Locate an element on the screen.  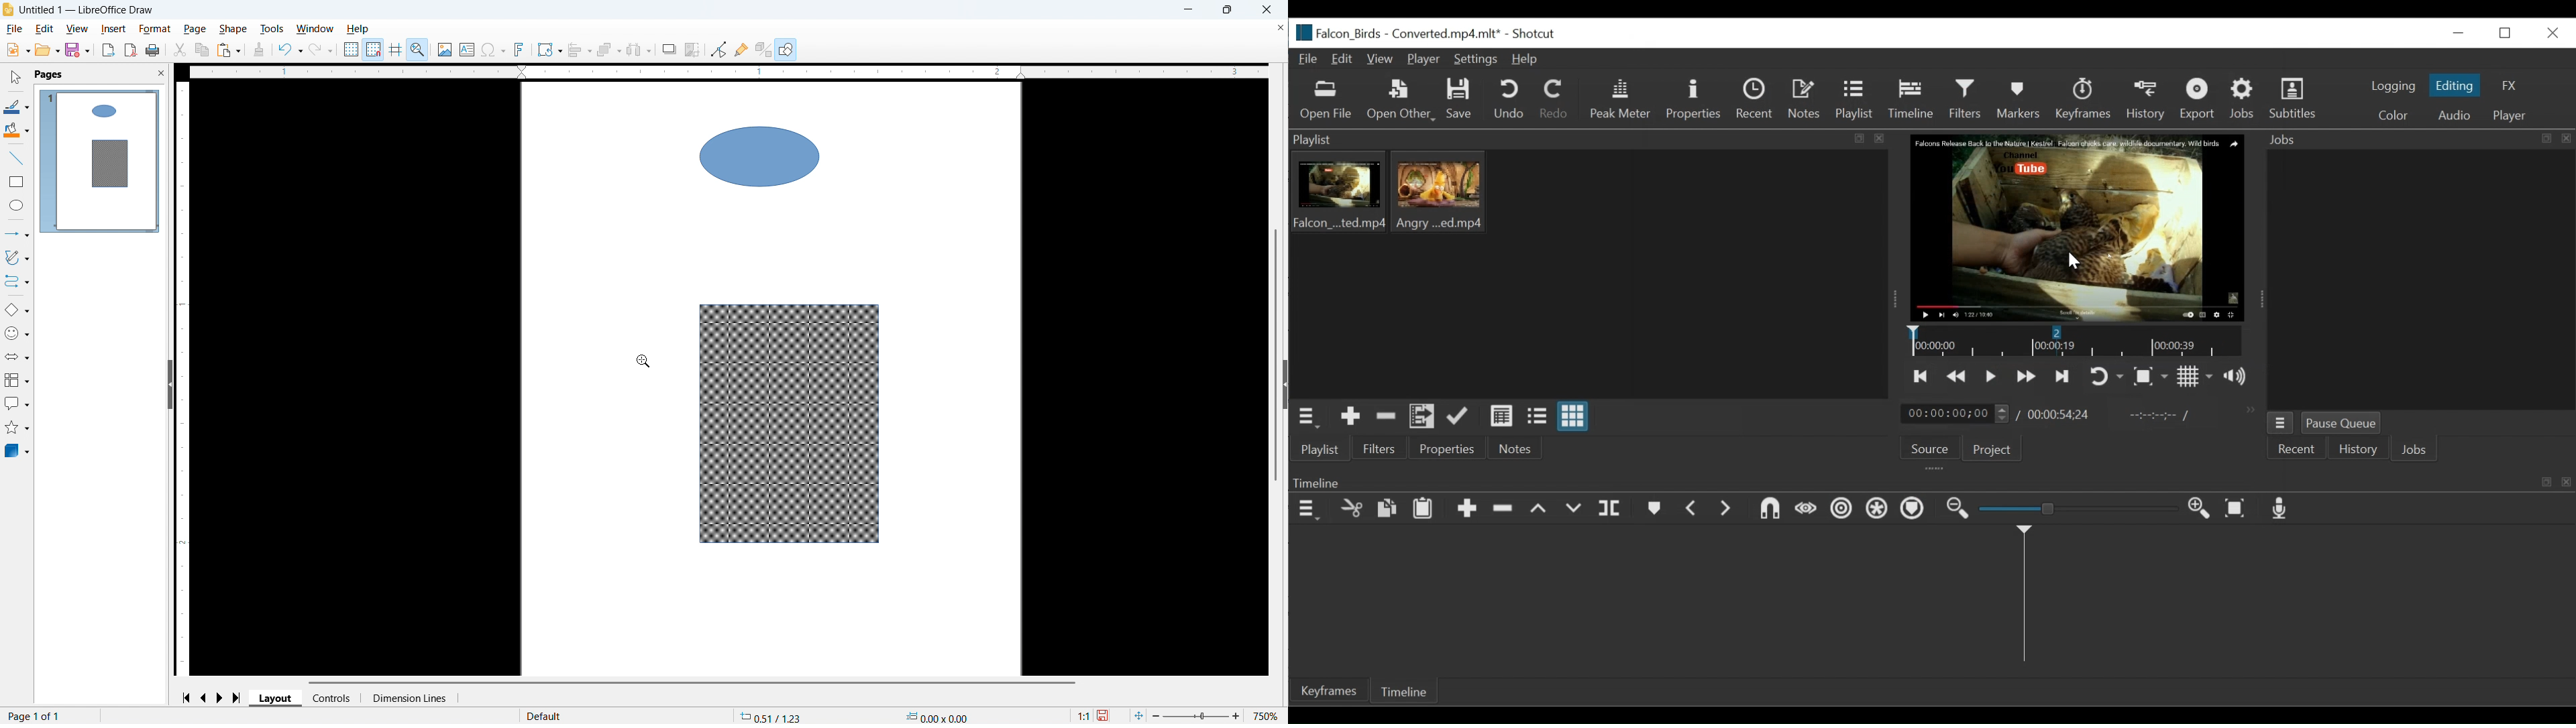
Expand panel  is located at coordinates (1284, 385).